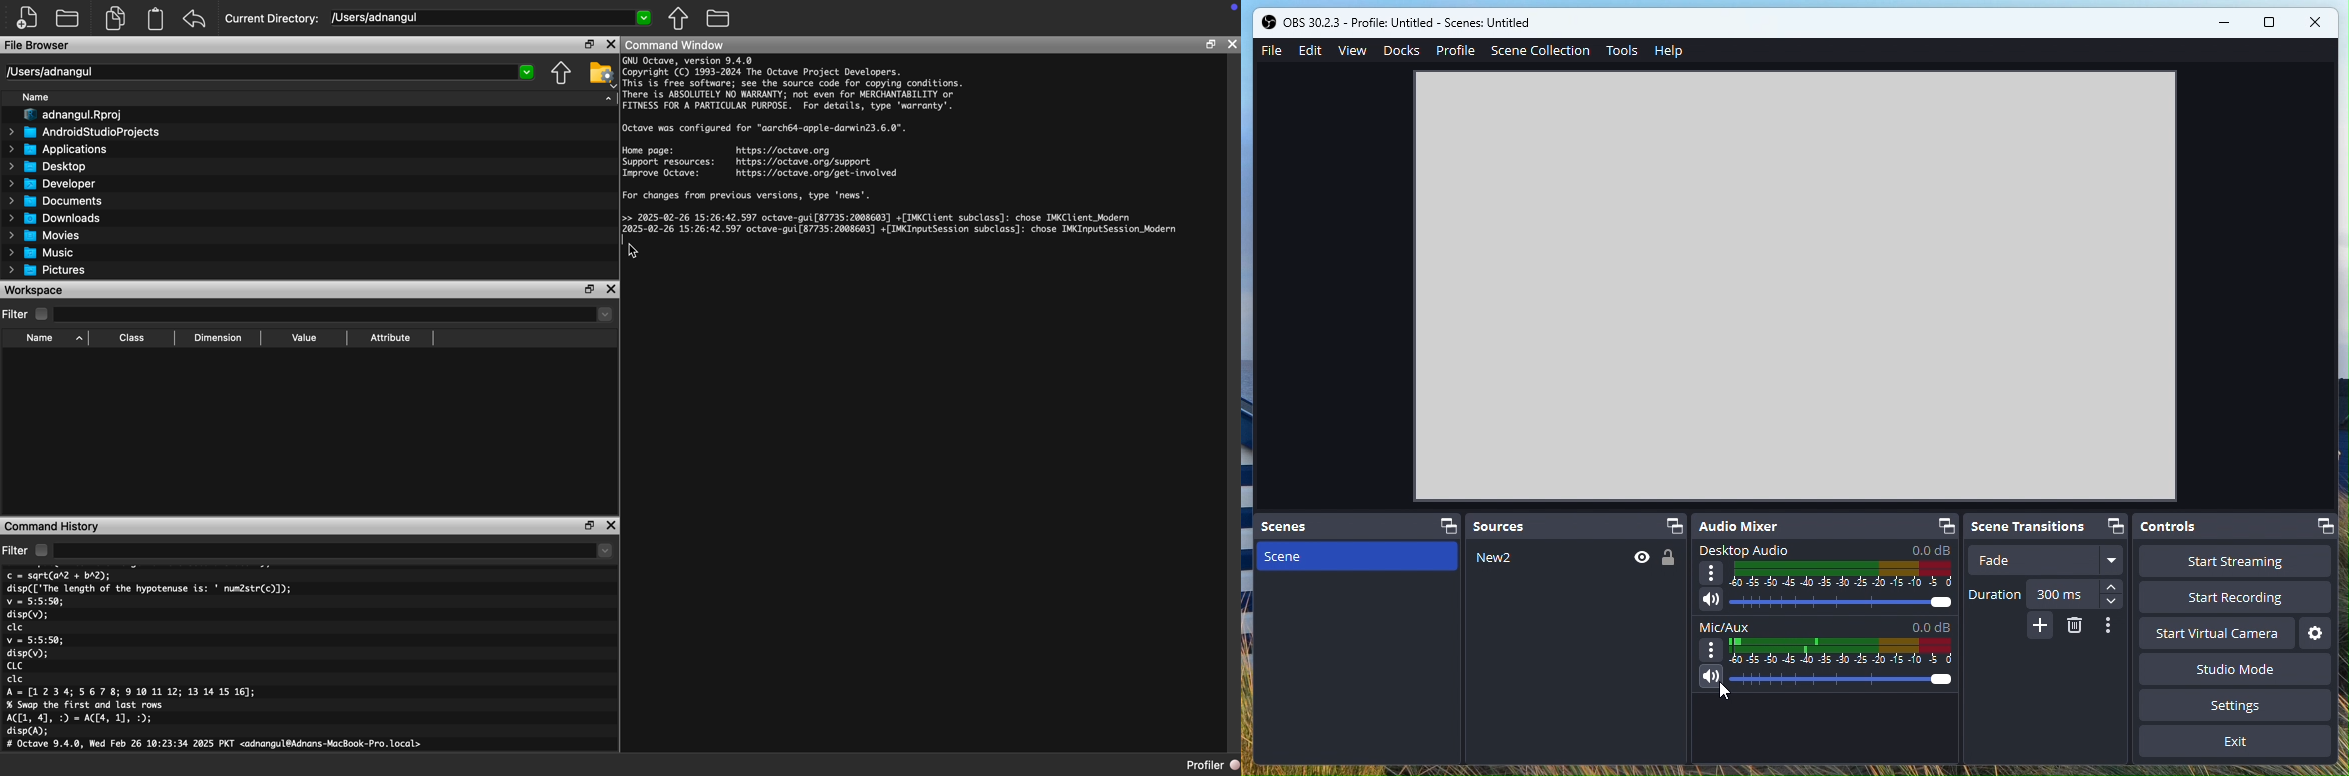  I want to click on information display, so click(1777, 261).